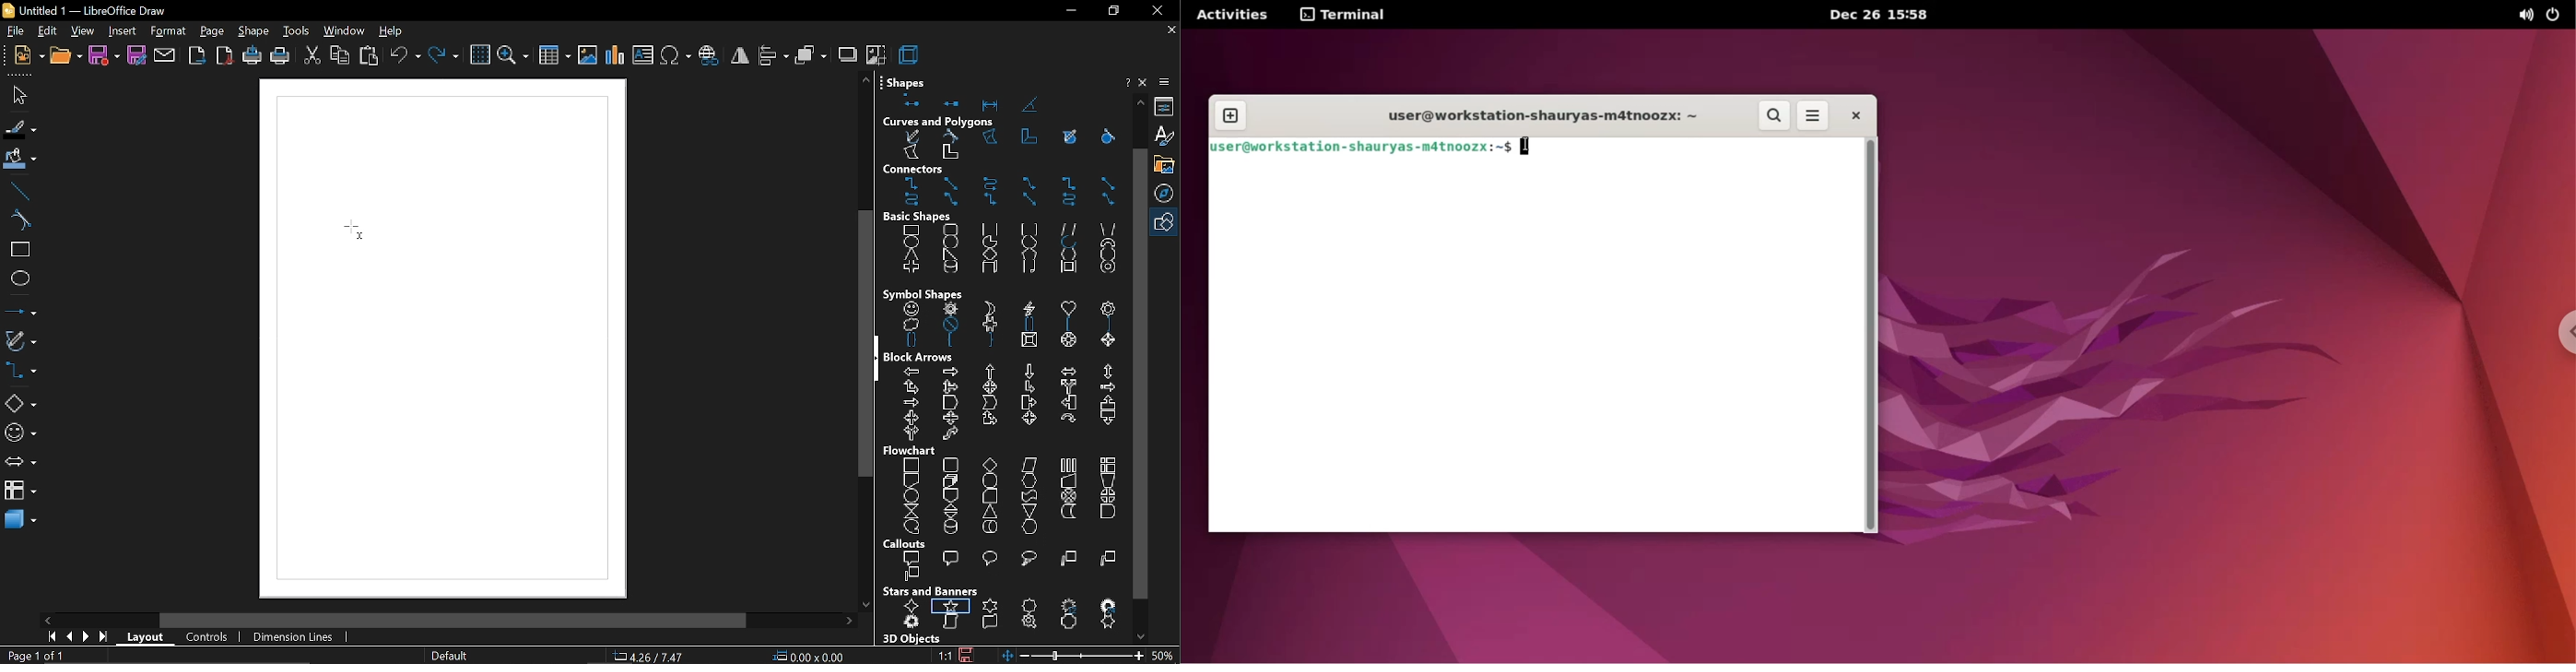 The width and height of the screenshot is (2576, 672). I want to click on undo, so click(404, 56).